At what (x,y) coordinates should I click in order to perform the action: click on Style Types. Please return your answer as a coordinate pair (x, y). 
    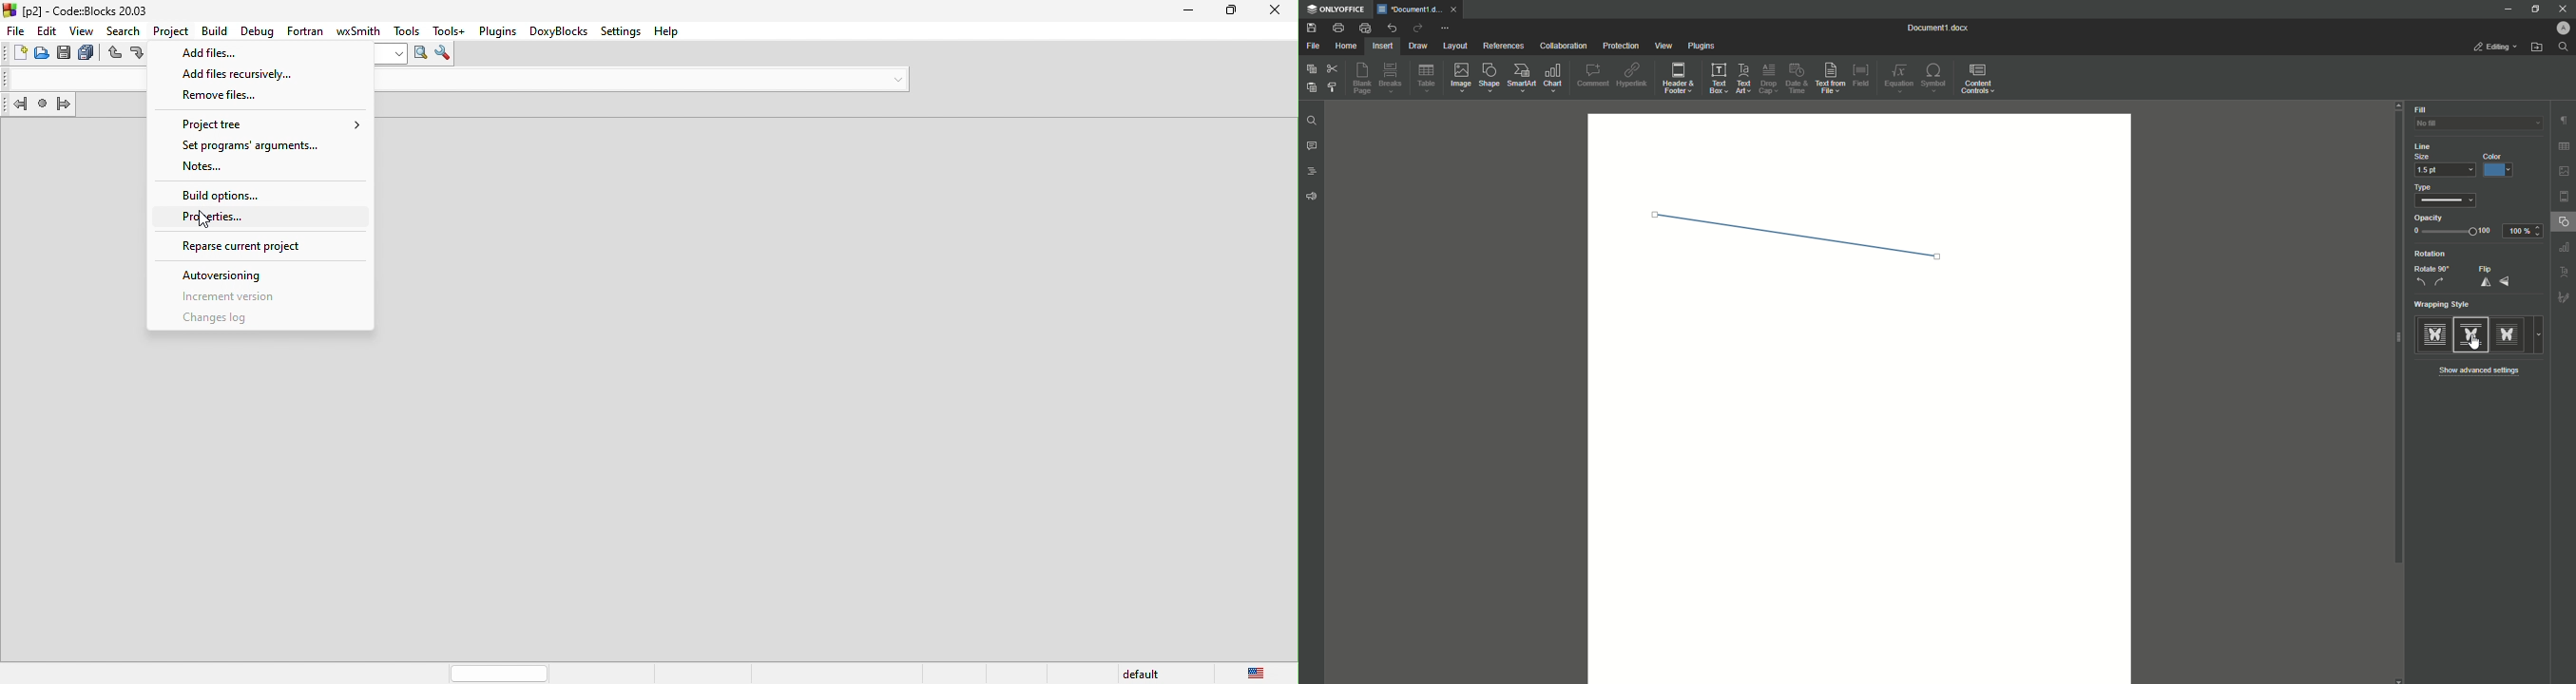
    Looking at the image, I should click on (2482, 334).